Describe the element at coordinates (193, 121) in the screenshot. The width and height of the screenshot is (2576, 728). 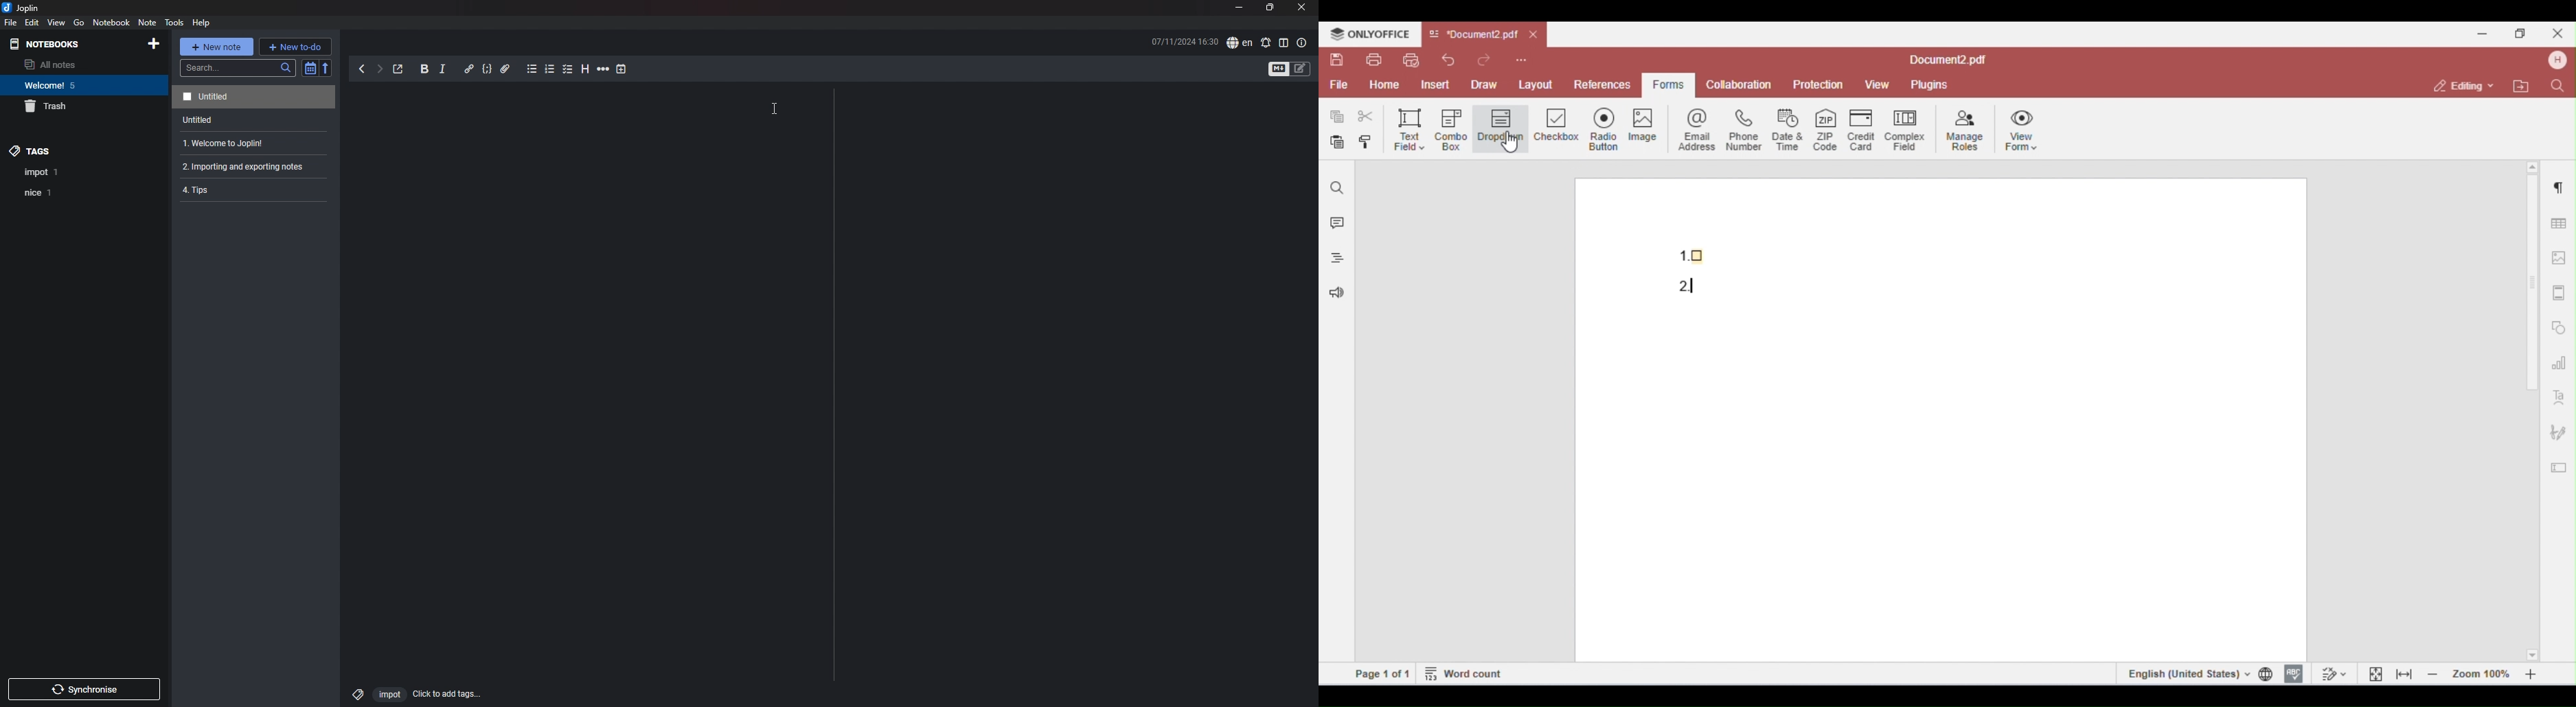
I see `Untitled` at that location.